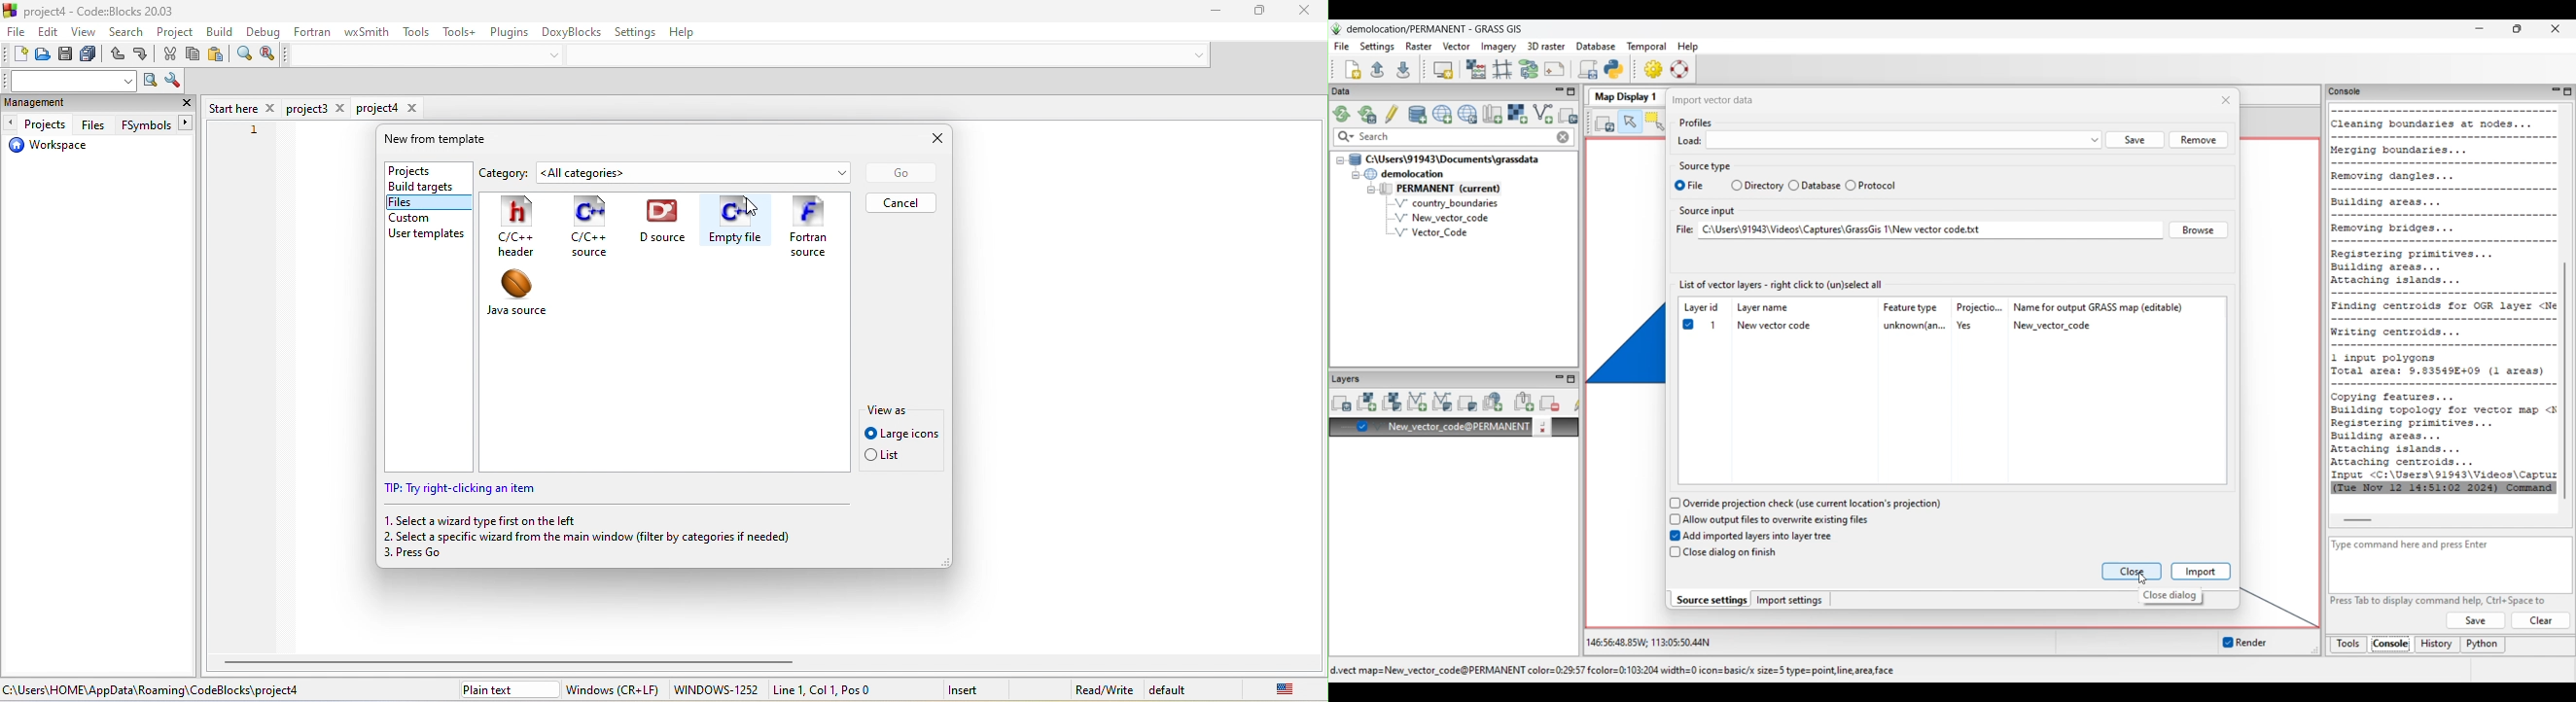 Image resolution: width=2576 pixels, height=728 pixels. What do you see at coordinates (638, 31) in the screenshot?
I see `settings` at bounding box center [638, 31].